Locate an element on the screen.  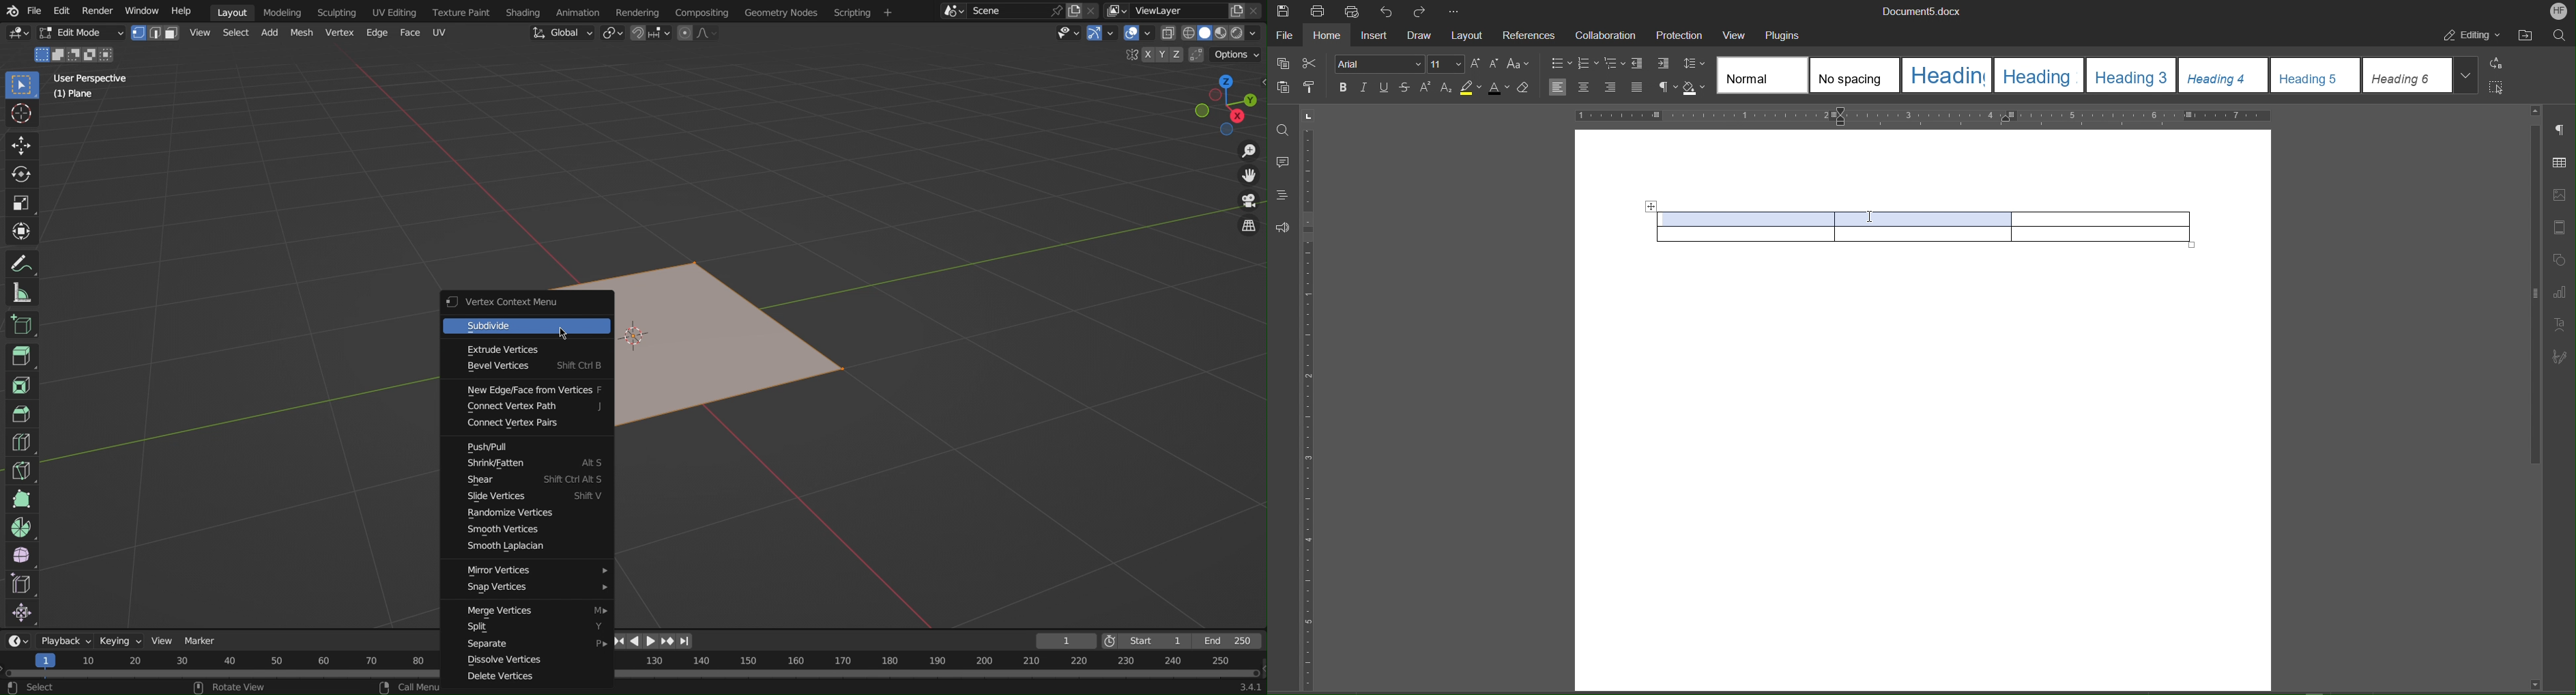
Mode is located at coordinates (75, 55).